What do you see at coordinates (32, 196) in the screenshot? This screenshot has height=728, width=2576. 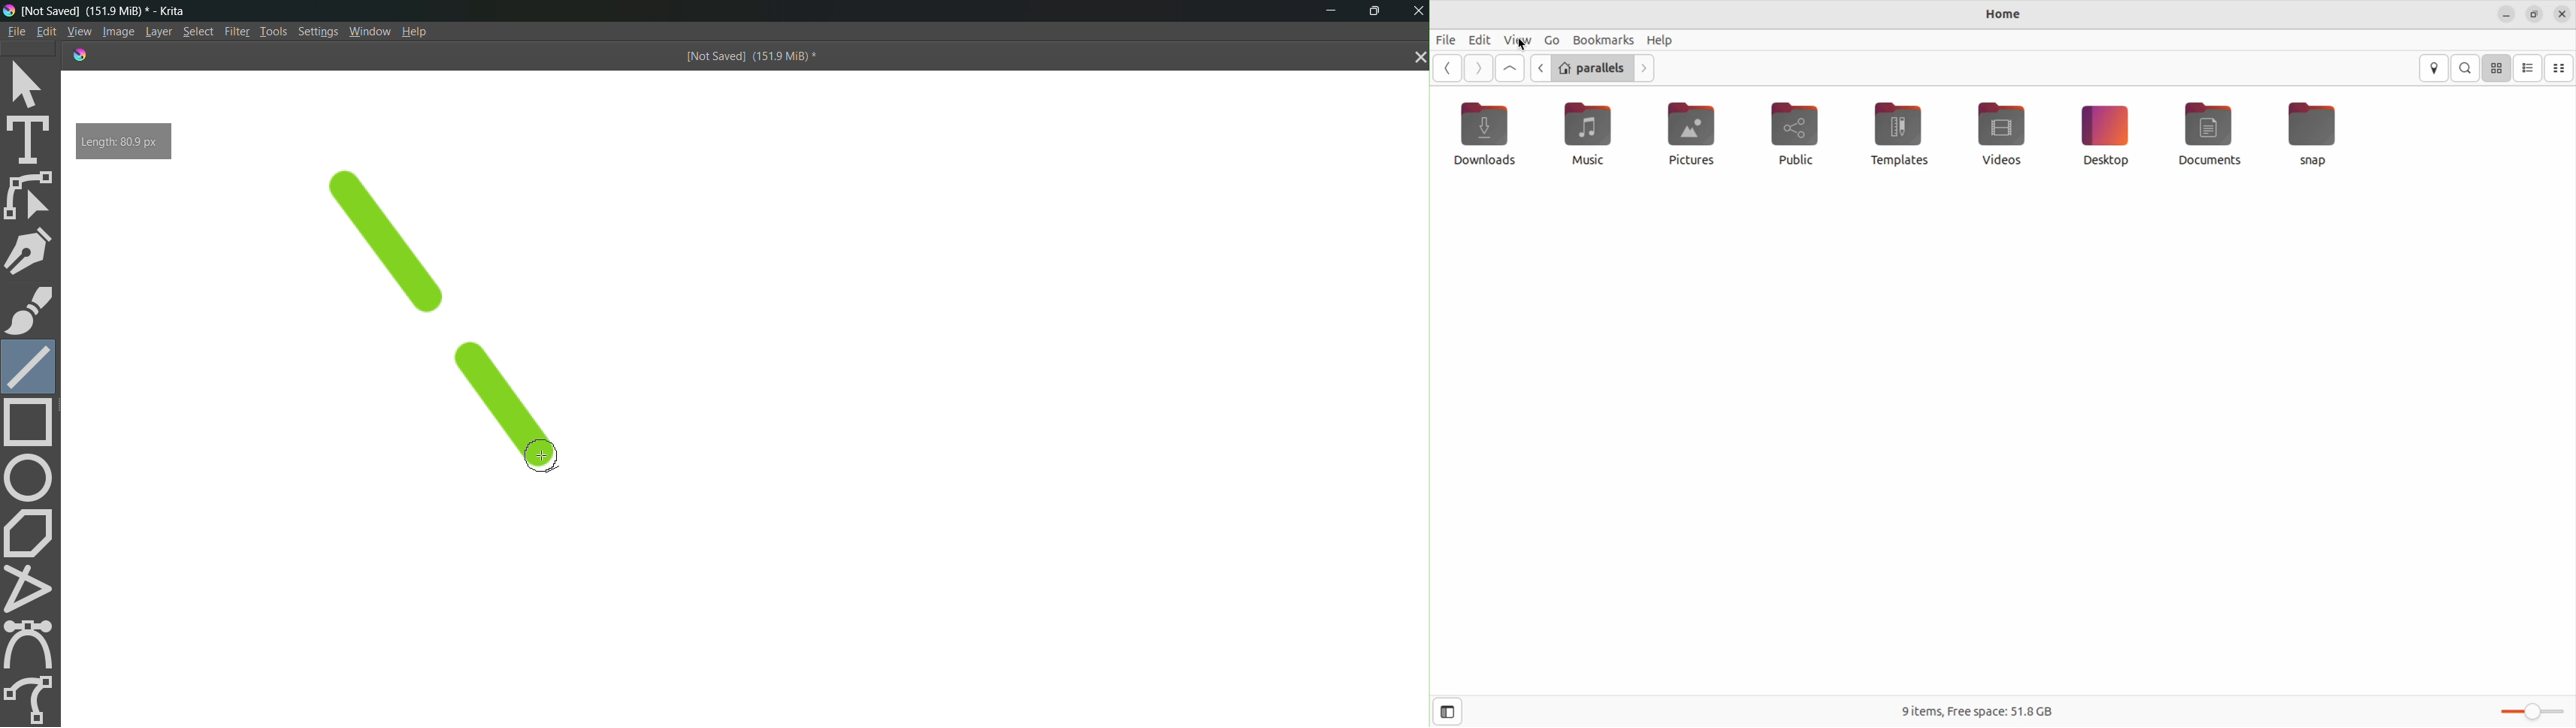 I see `edit shape` at bounding box center [32, 196].